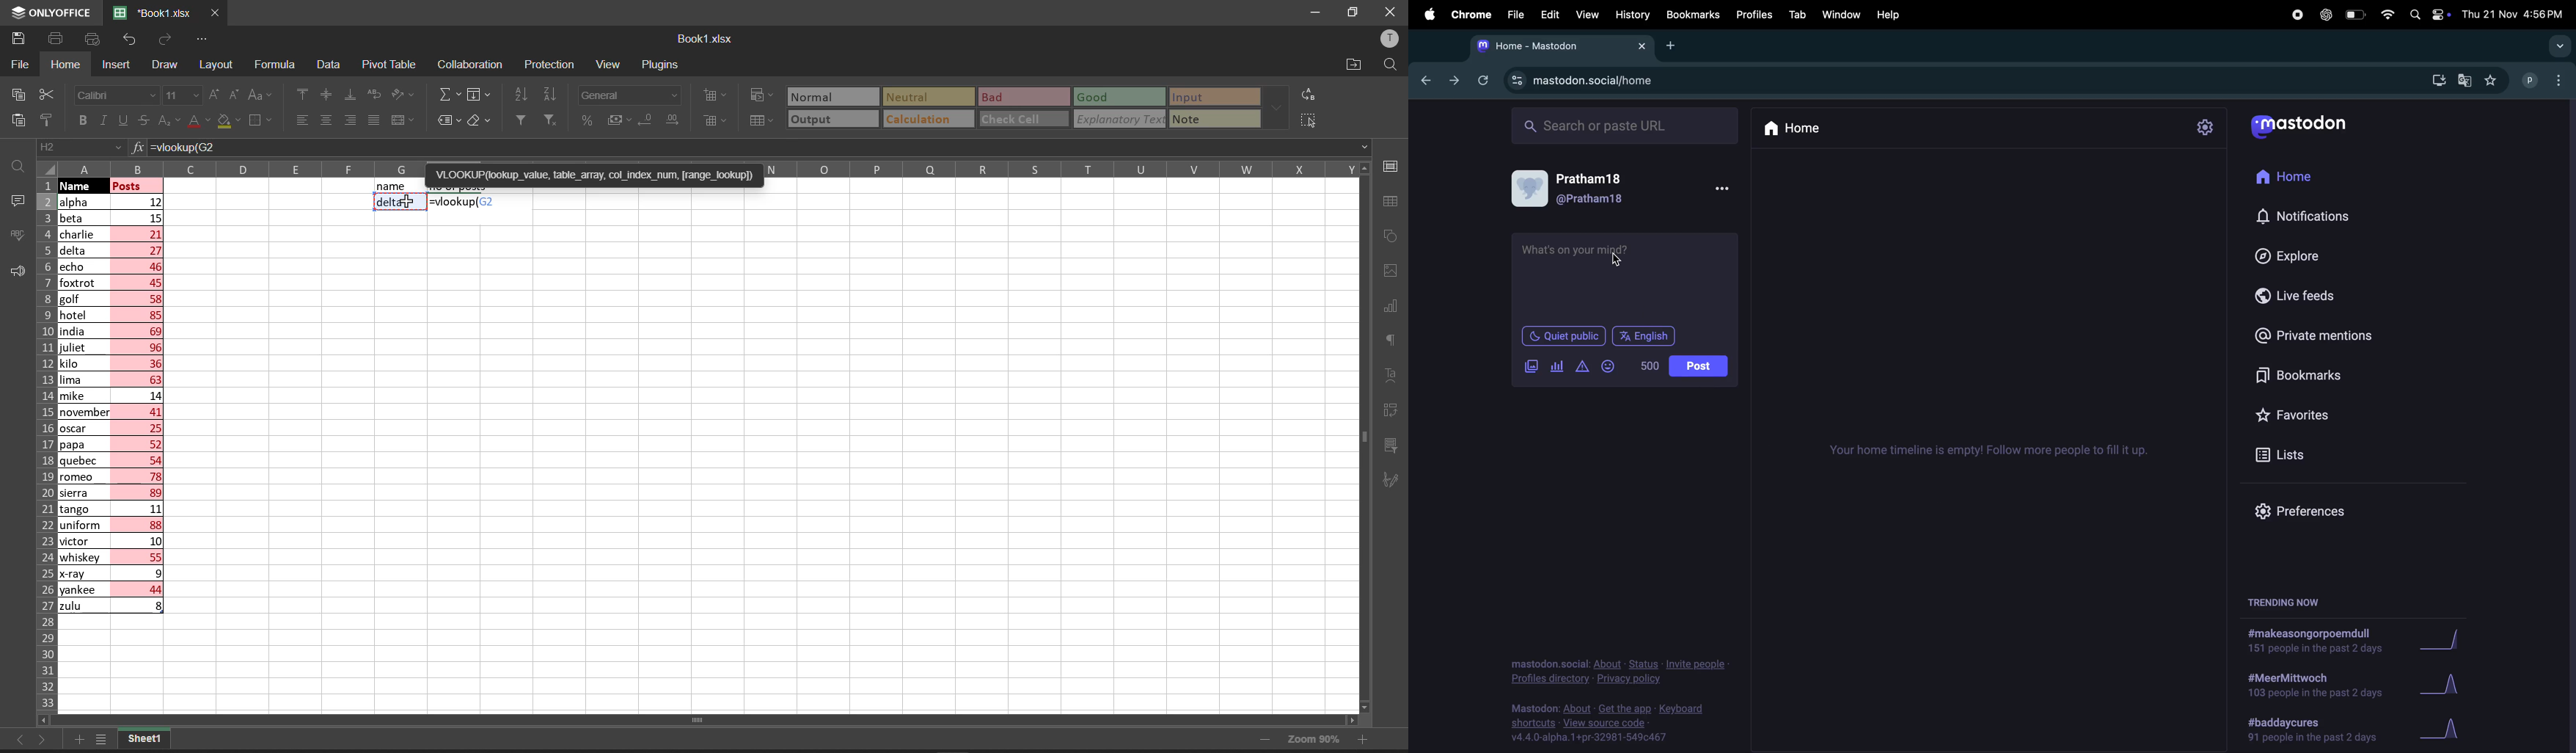 The image size is (2576, 756). Describe the element at coordinates (2445, 641) in the screenshot. I see `graph` at that location.